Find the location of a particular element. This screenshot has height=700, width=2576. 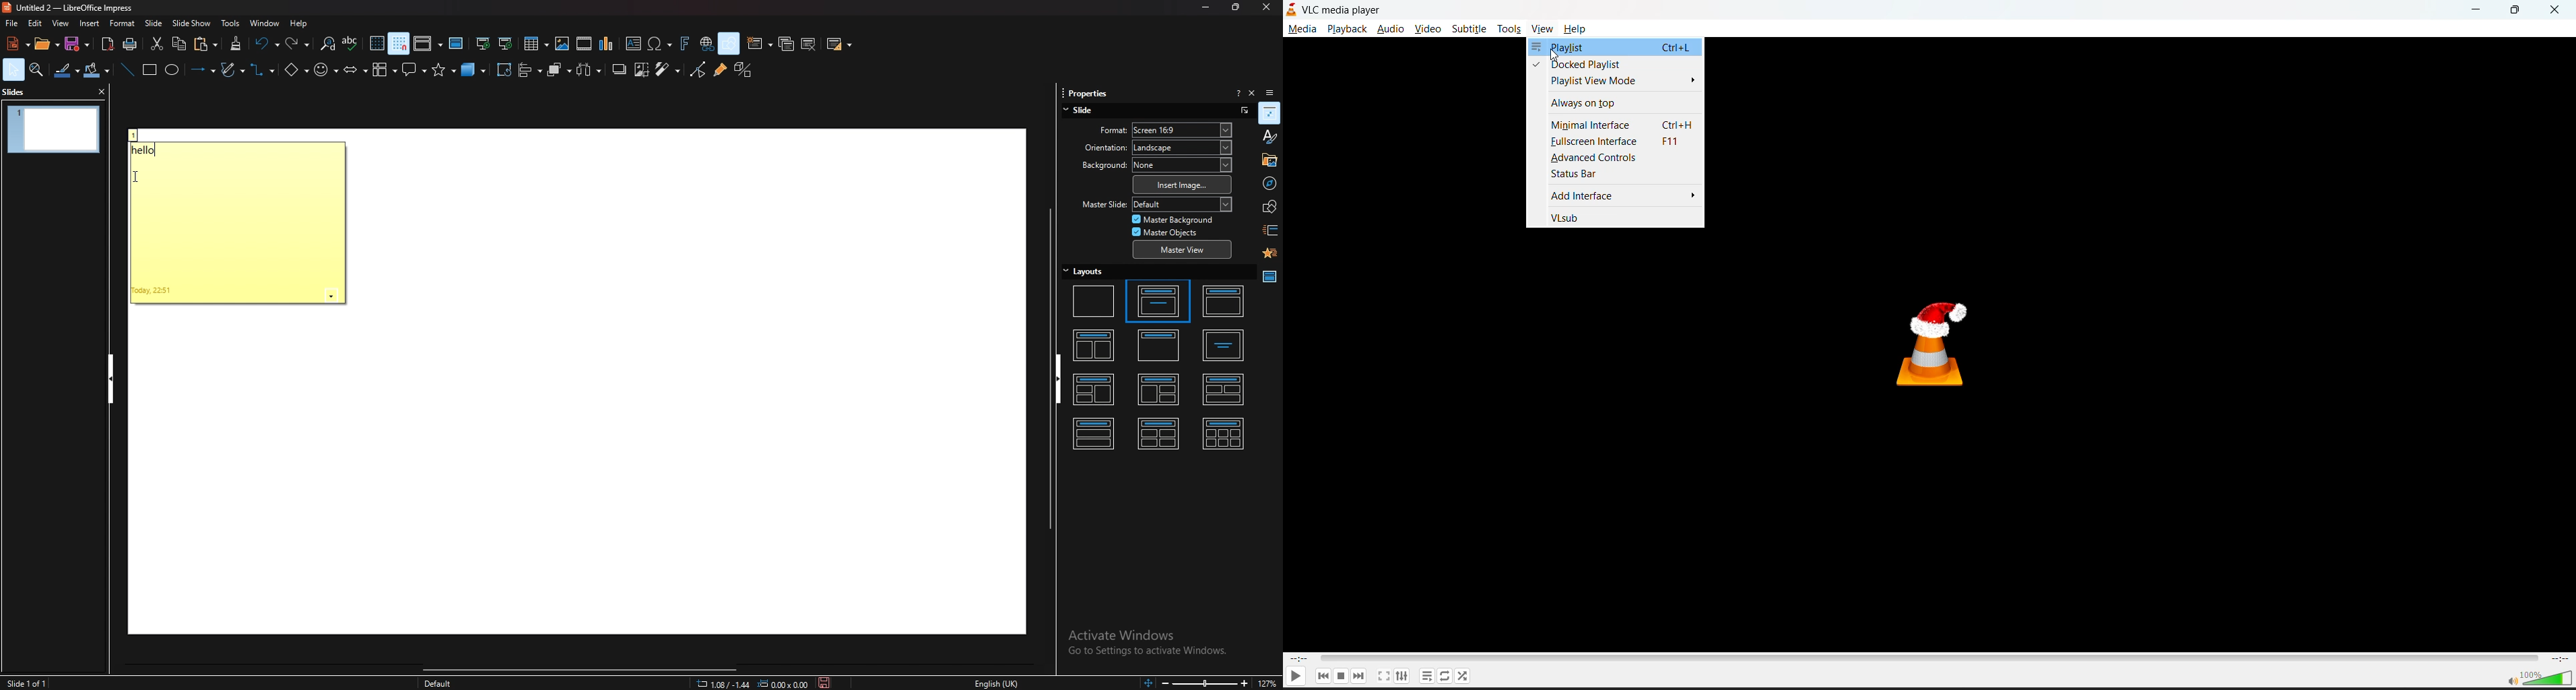

cut is located at coordinates (156, 45).